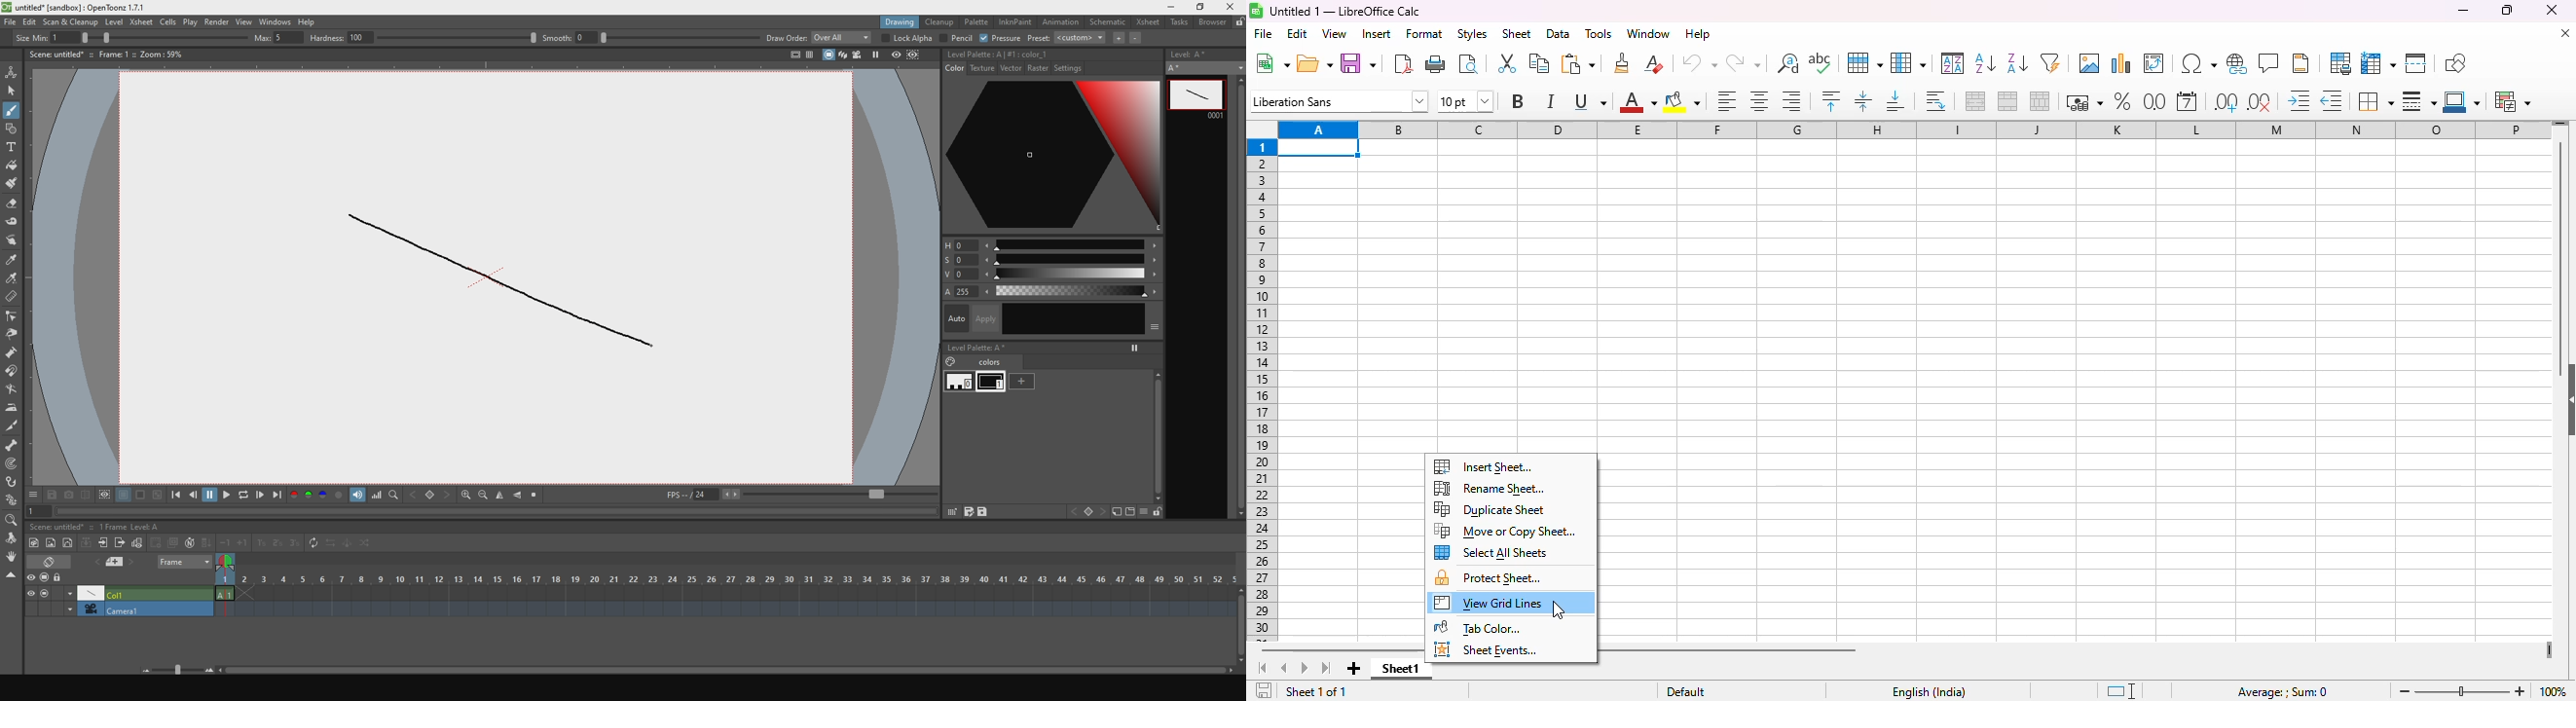 This screenshot has height=728, width=2576. I want to click on freeze rows and columns, so click(2378, 63).